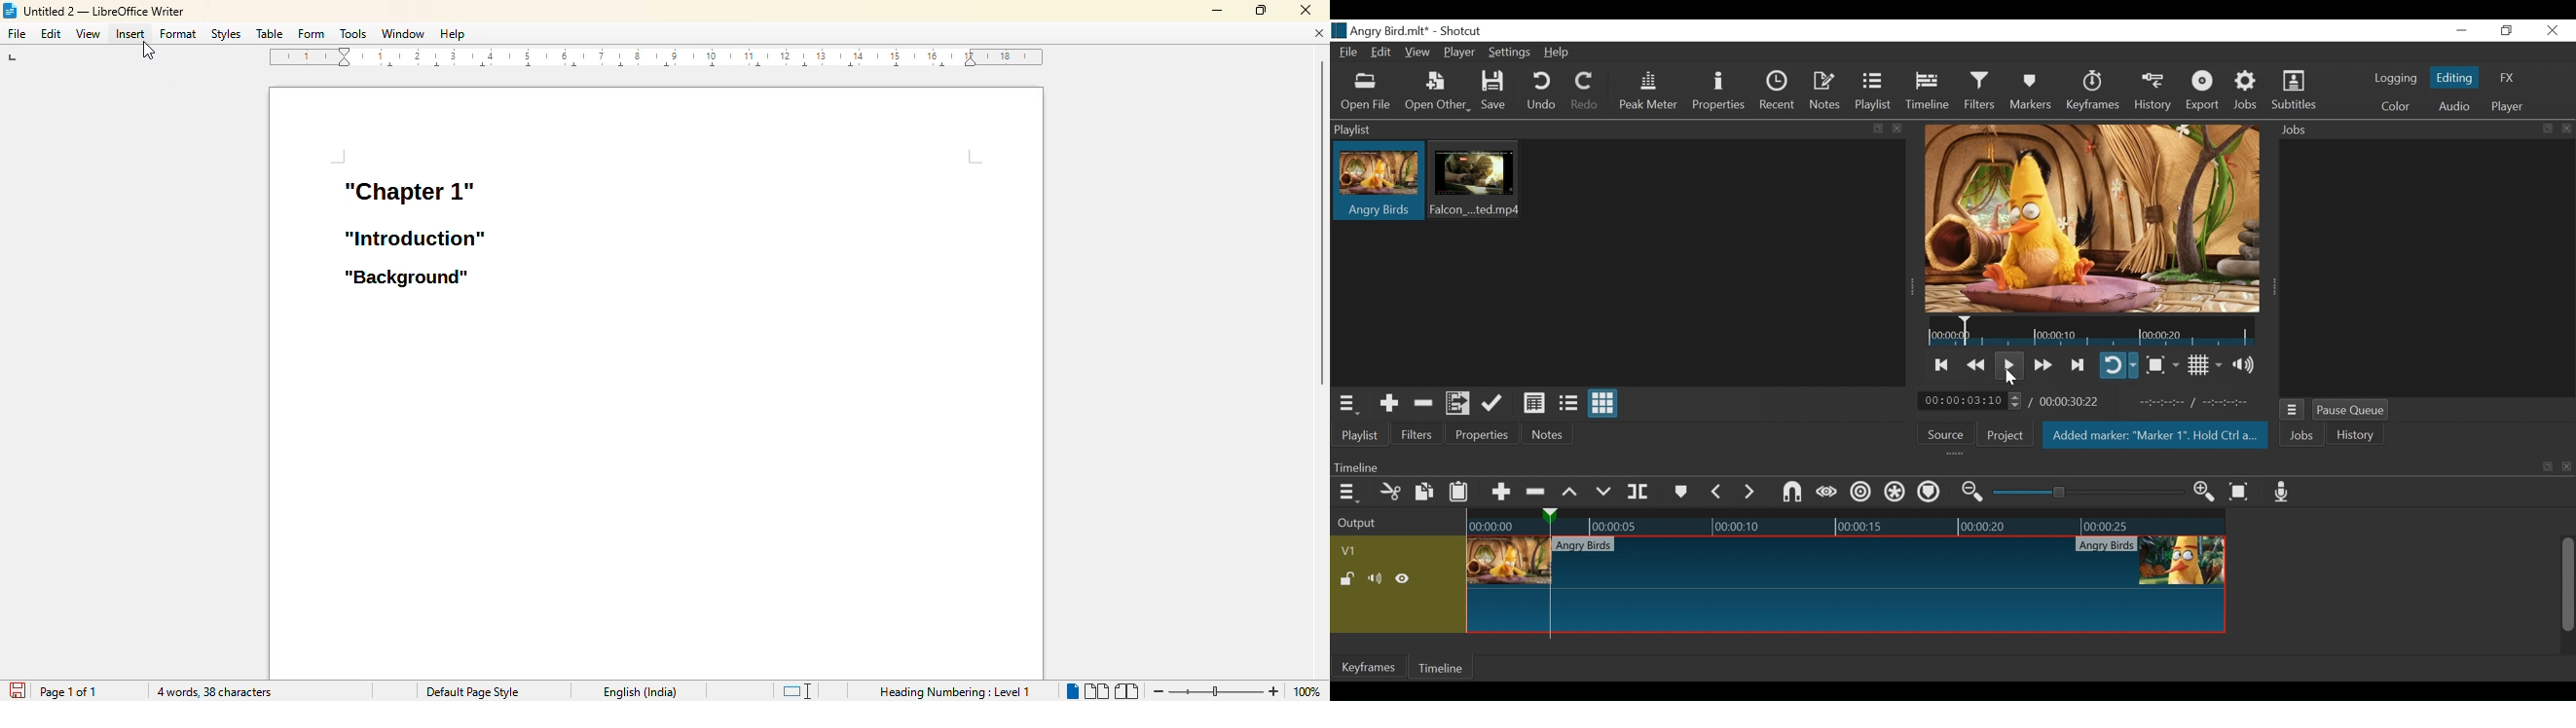 The width and height of the screenshot is (2576, 728). What do you see at coordinates (88, 34) in the screenshot?
I see `view` at bounding box center [88, 34].